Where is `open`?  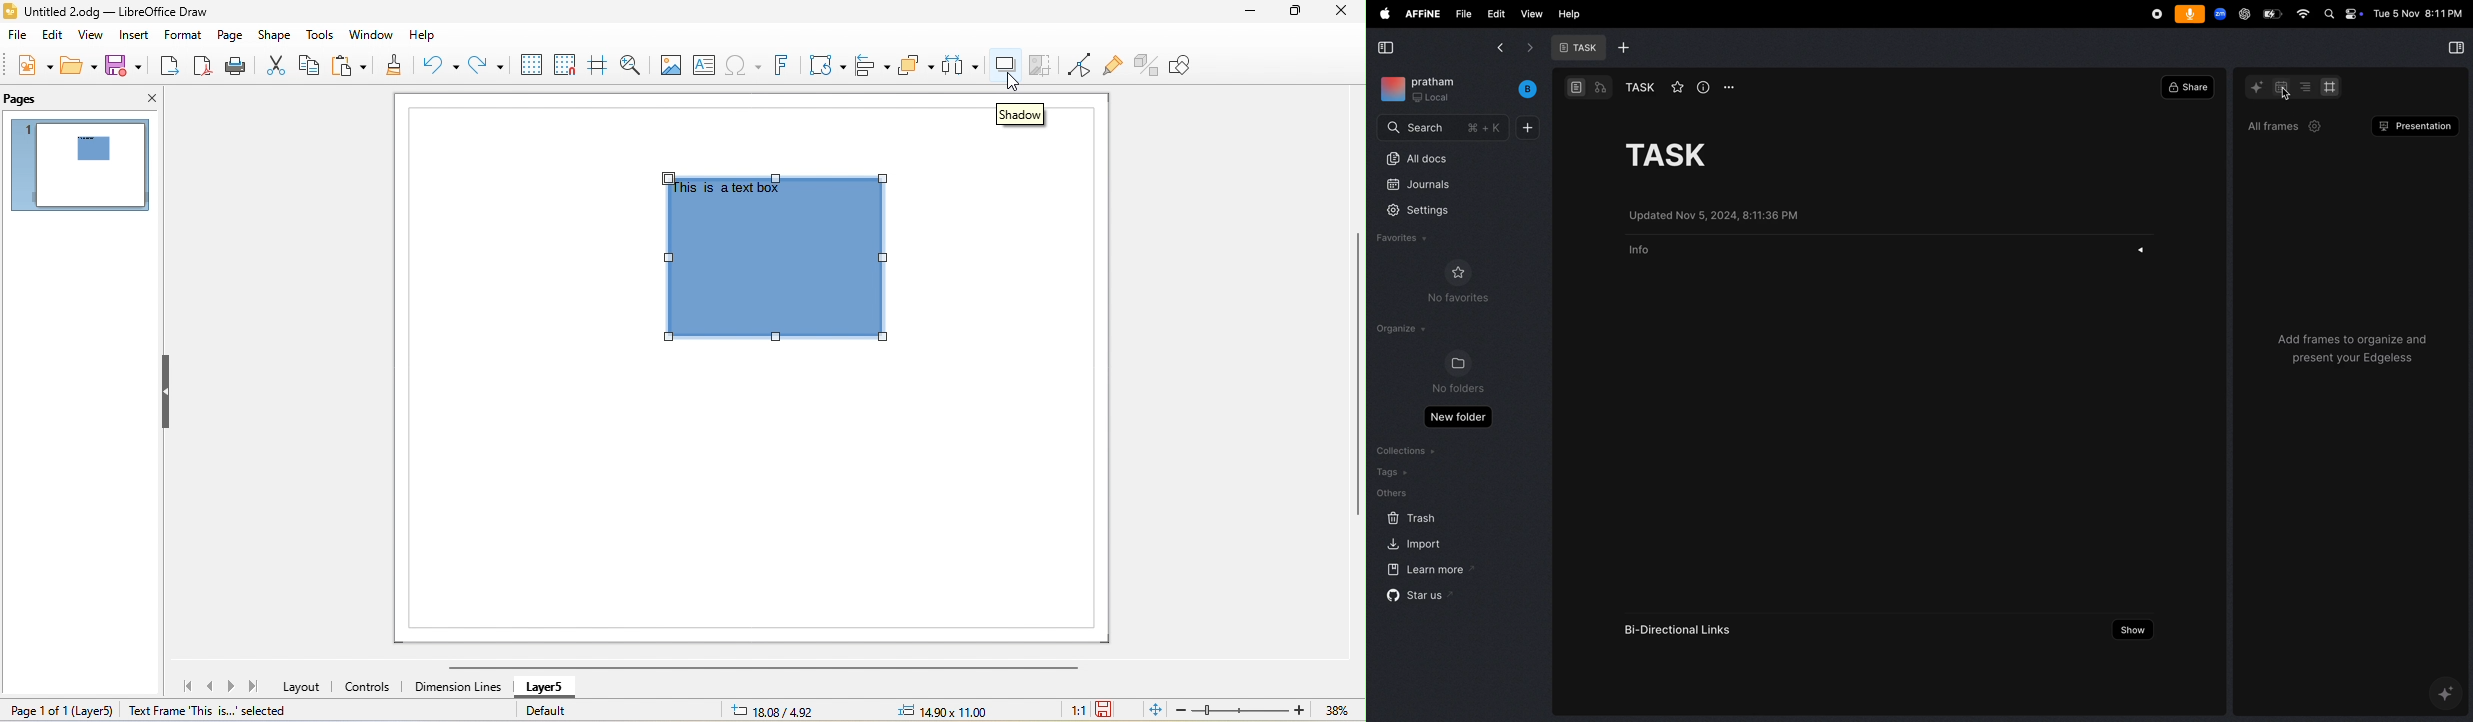 open is located at coordinates (76, 63).